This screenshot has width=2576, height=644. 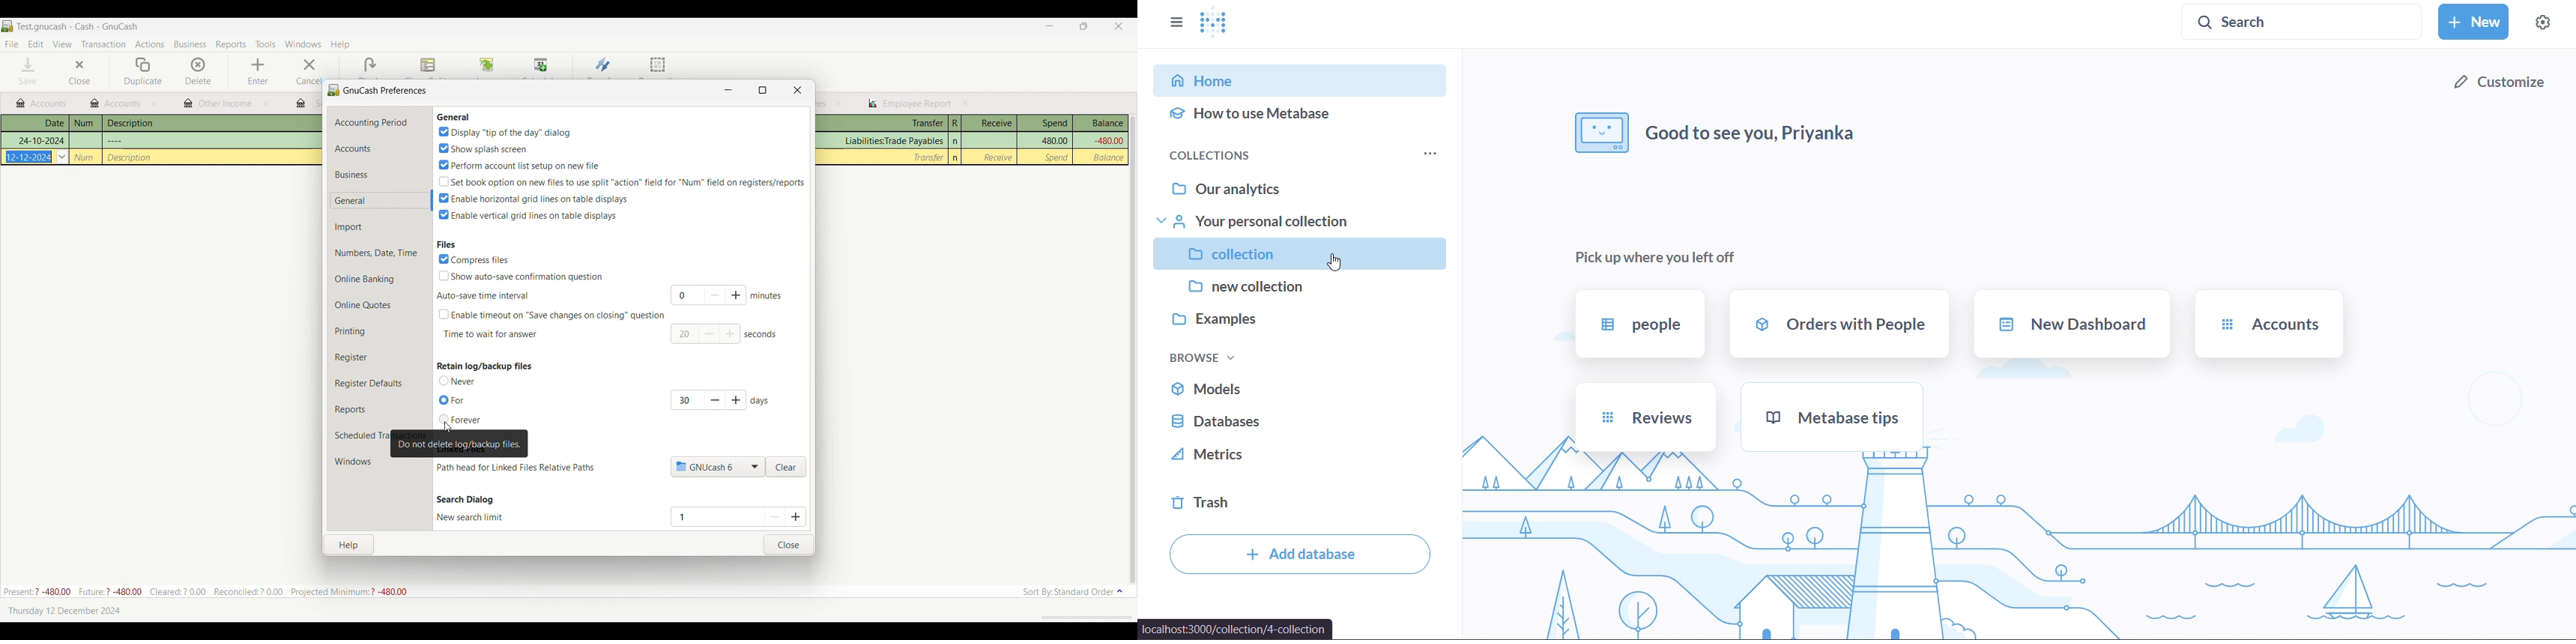 I want to click on Balance column, so click(x=1110, y=158).